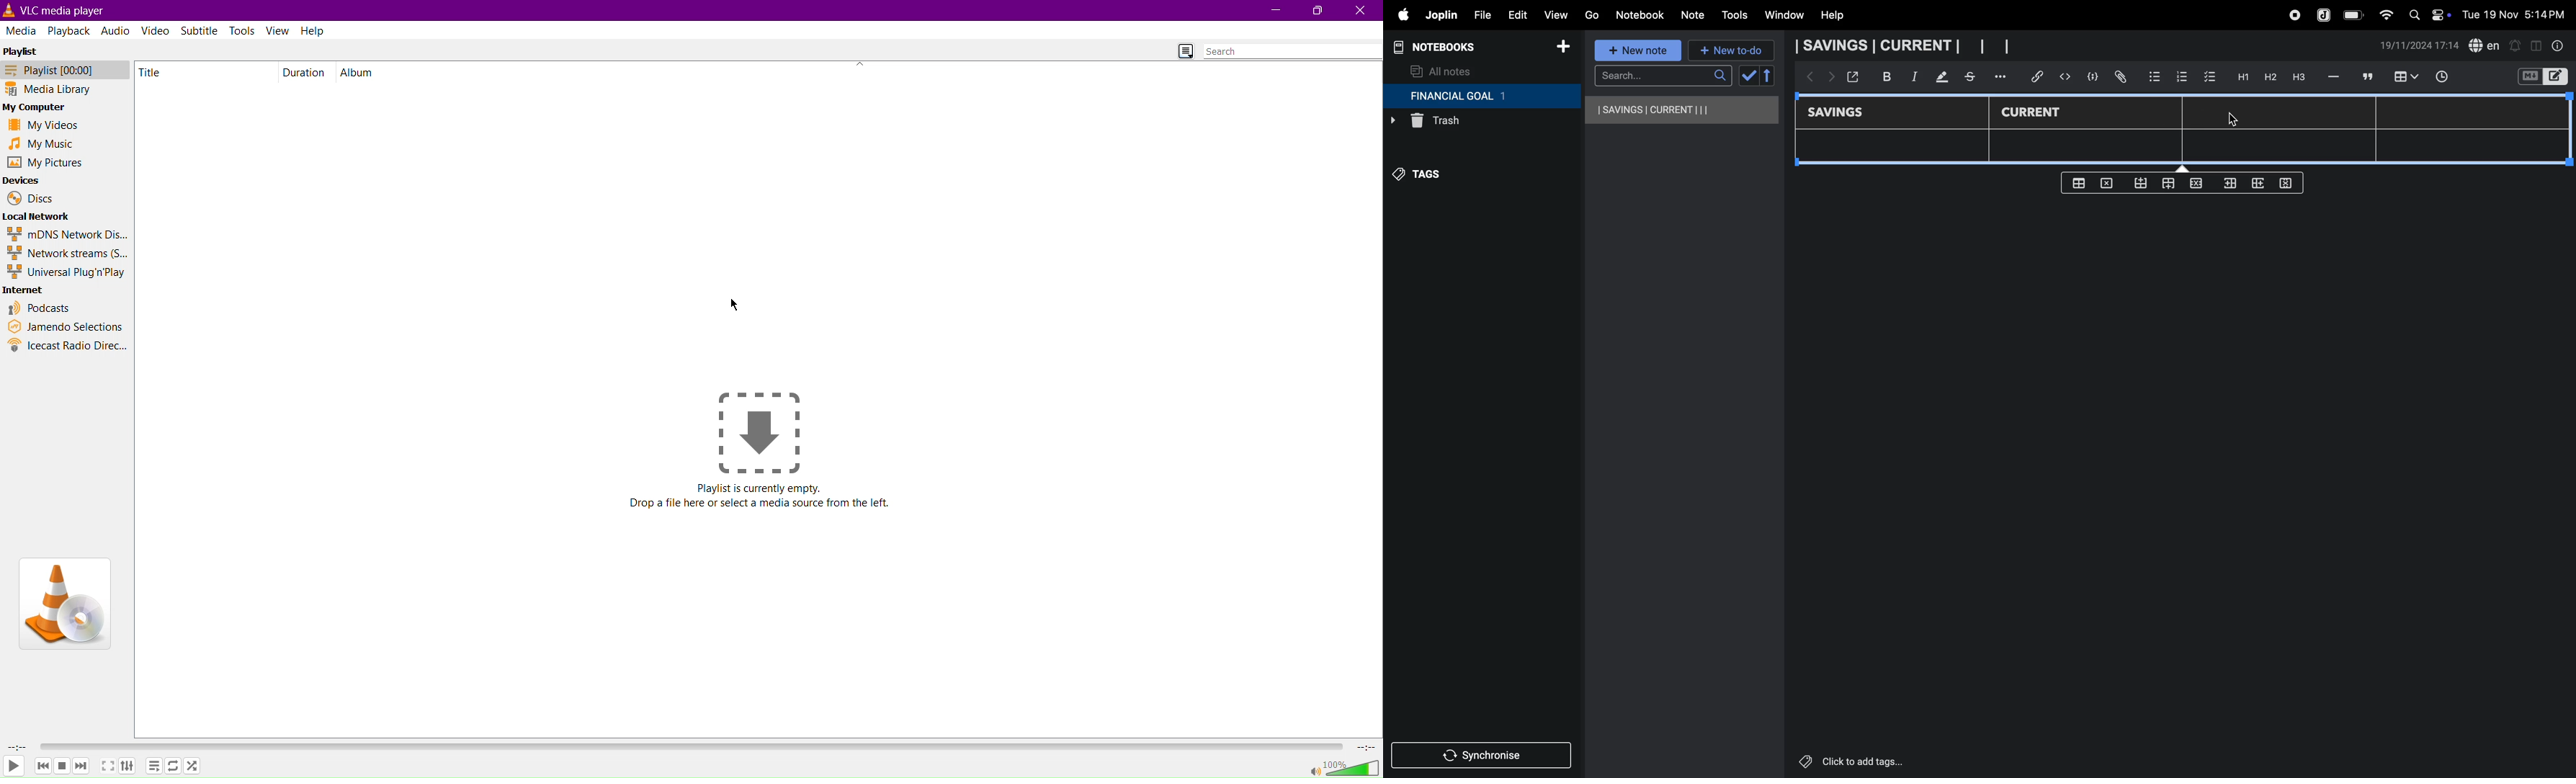  Describe the element at coordinates (2181, 76) in the screenshot. I see `numbered list` at that location.